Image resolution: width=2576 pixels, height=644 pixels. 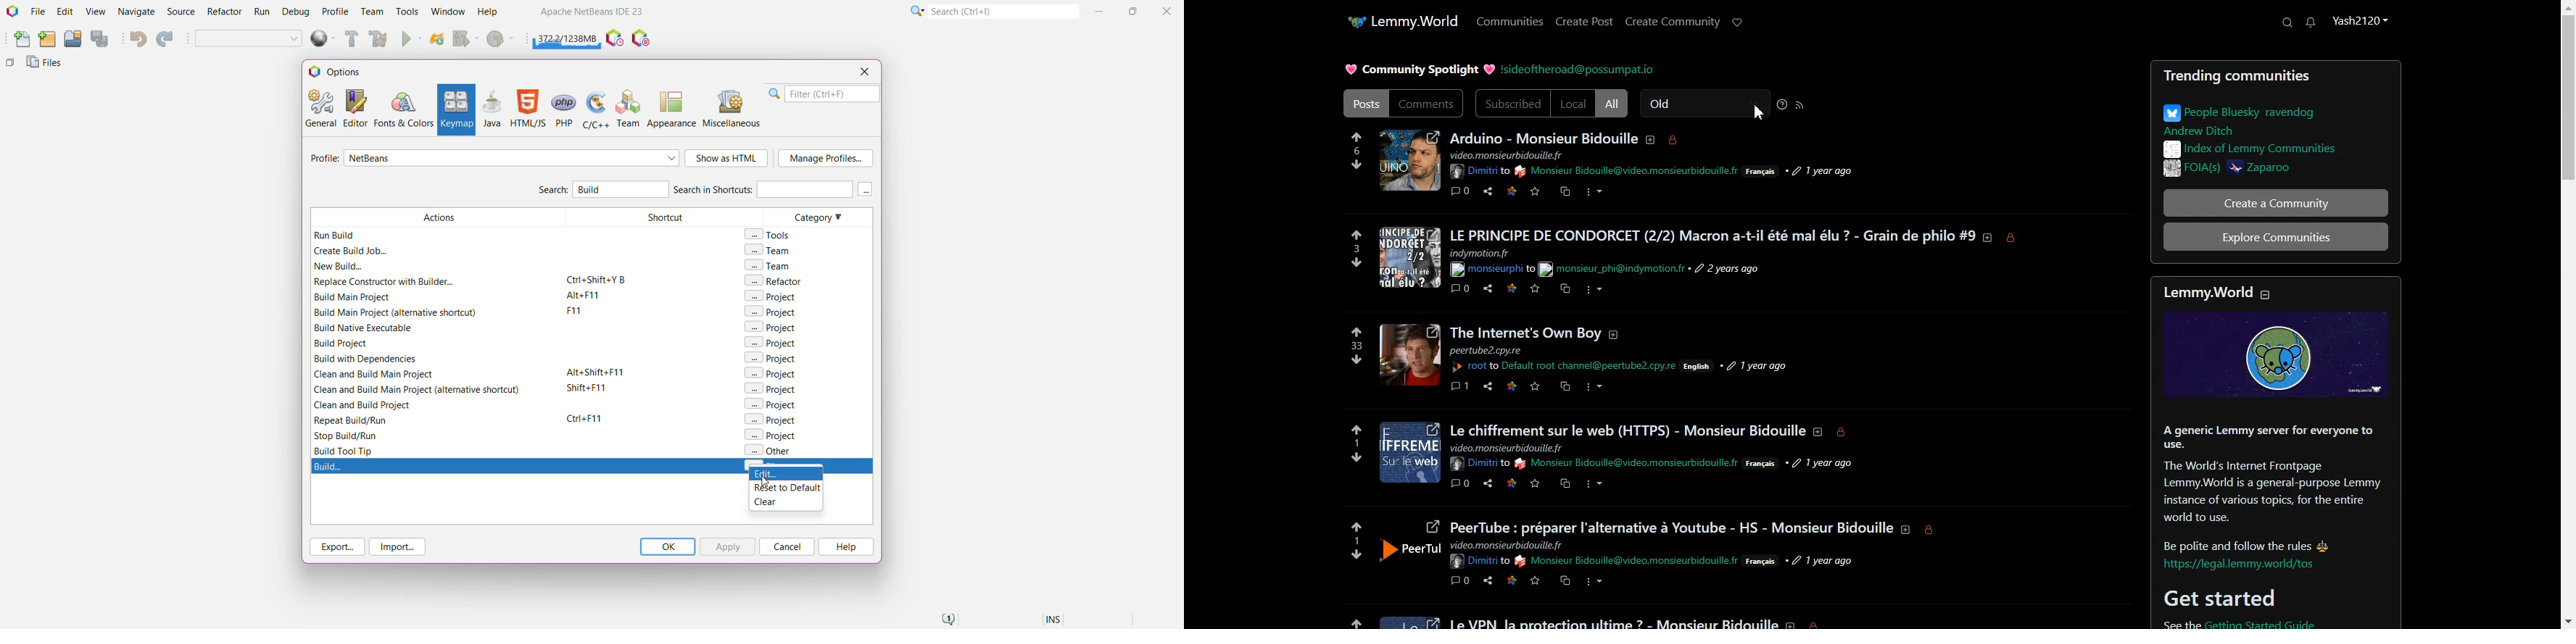 What do you see at coordinates (1409, 620) in the screenshot?
I see `Image` at bounding box center [1409, 620].